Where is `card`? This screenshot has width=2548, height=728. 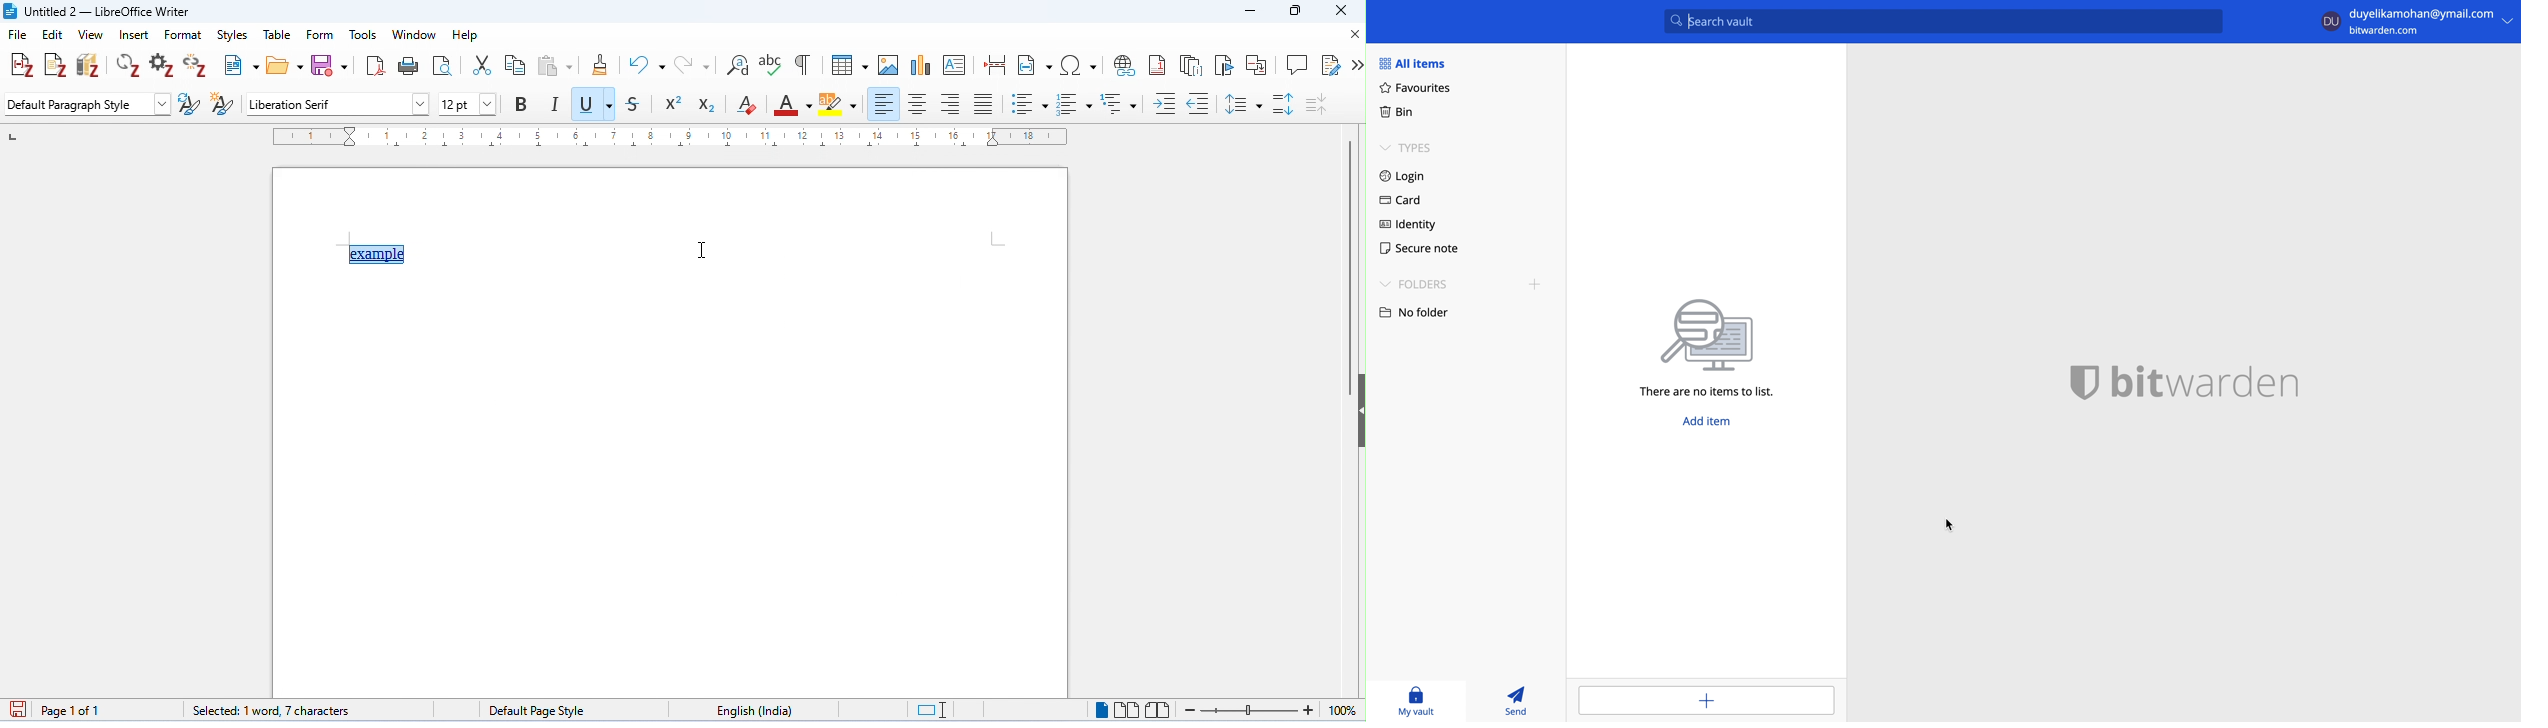 card is located at coordinates (1403, 199).